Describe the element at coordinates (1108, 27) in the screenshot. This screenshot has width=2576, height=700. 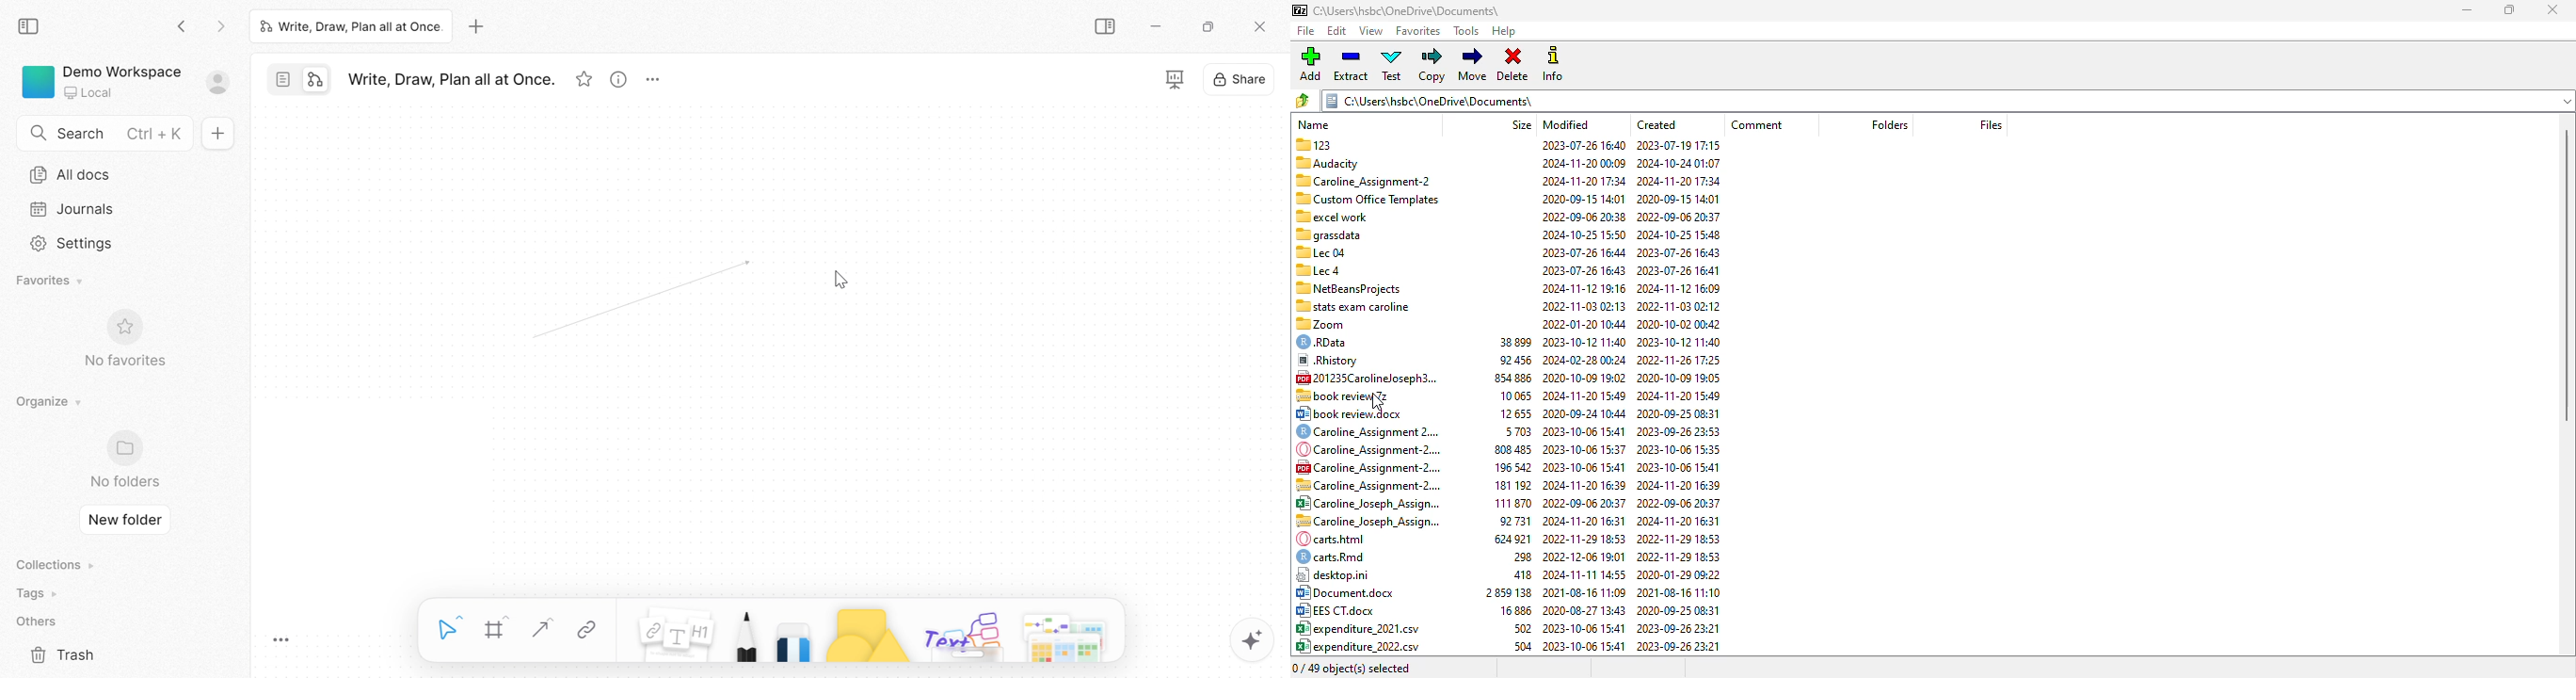
I see `Collapse sidebar` at that location.